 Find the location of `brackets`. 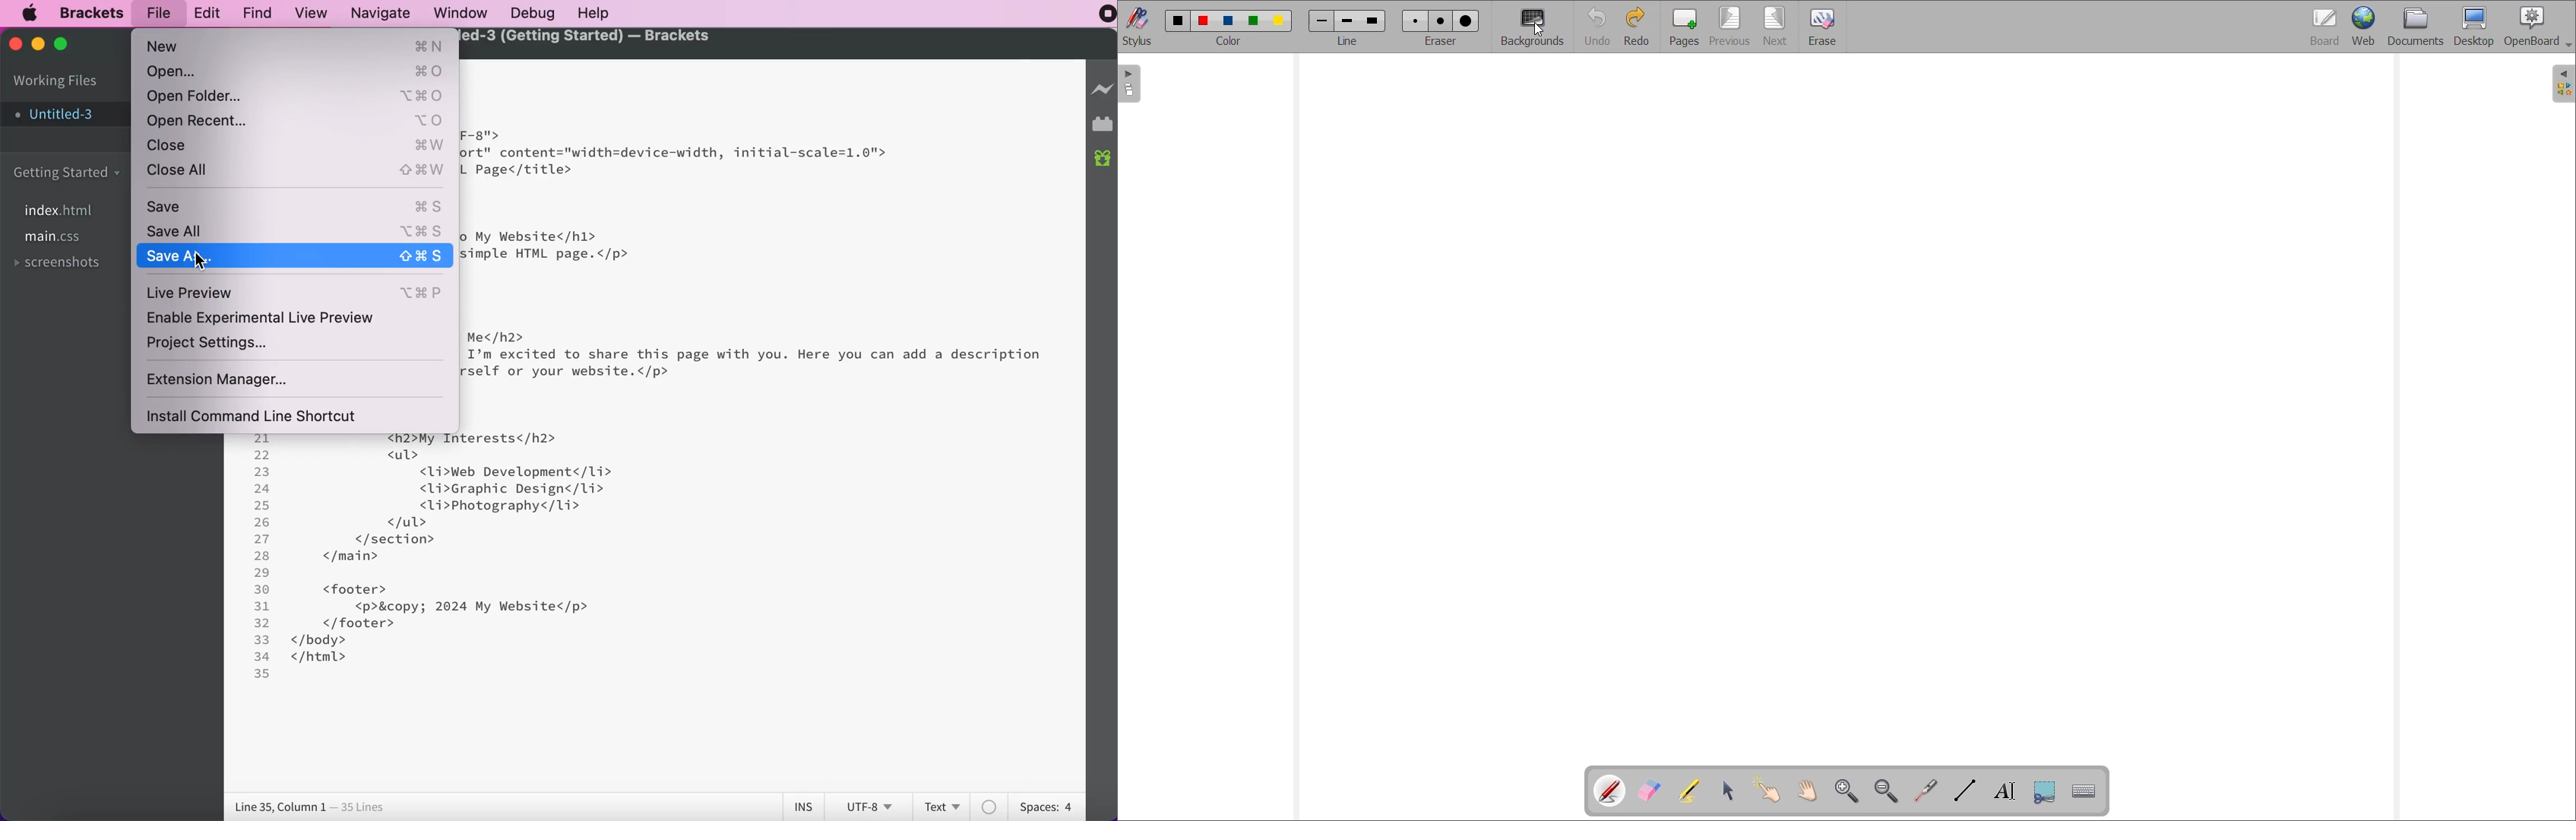

brackets is located at coordinates (93, 12).